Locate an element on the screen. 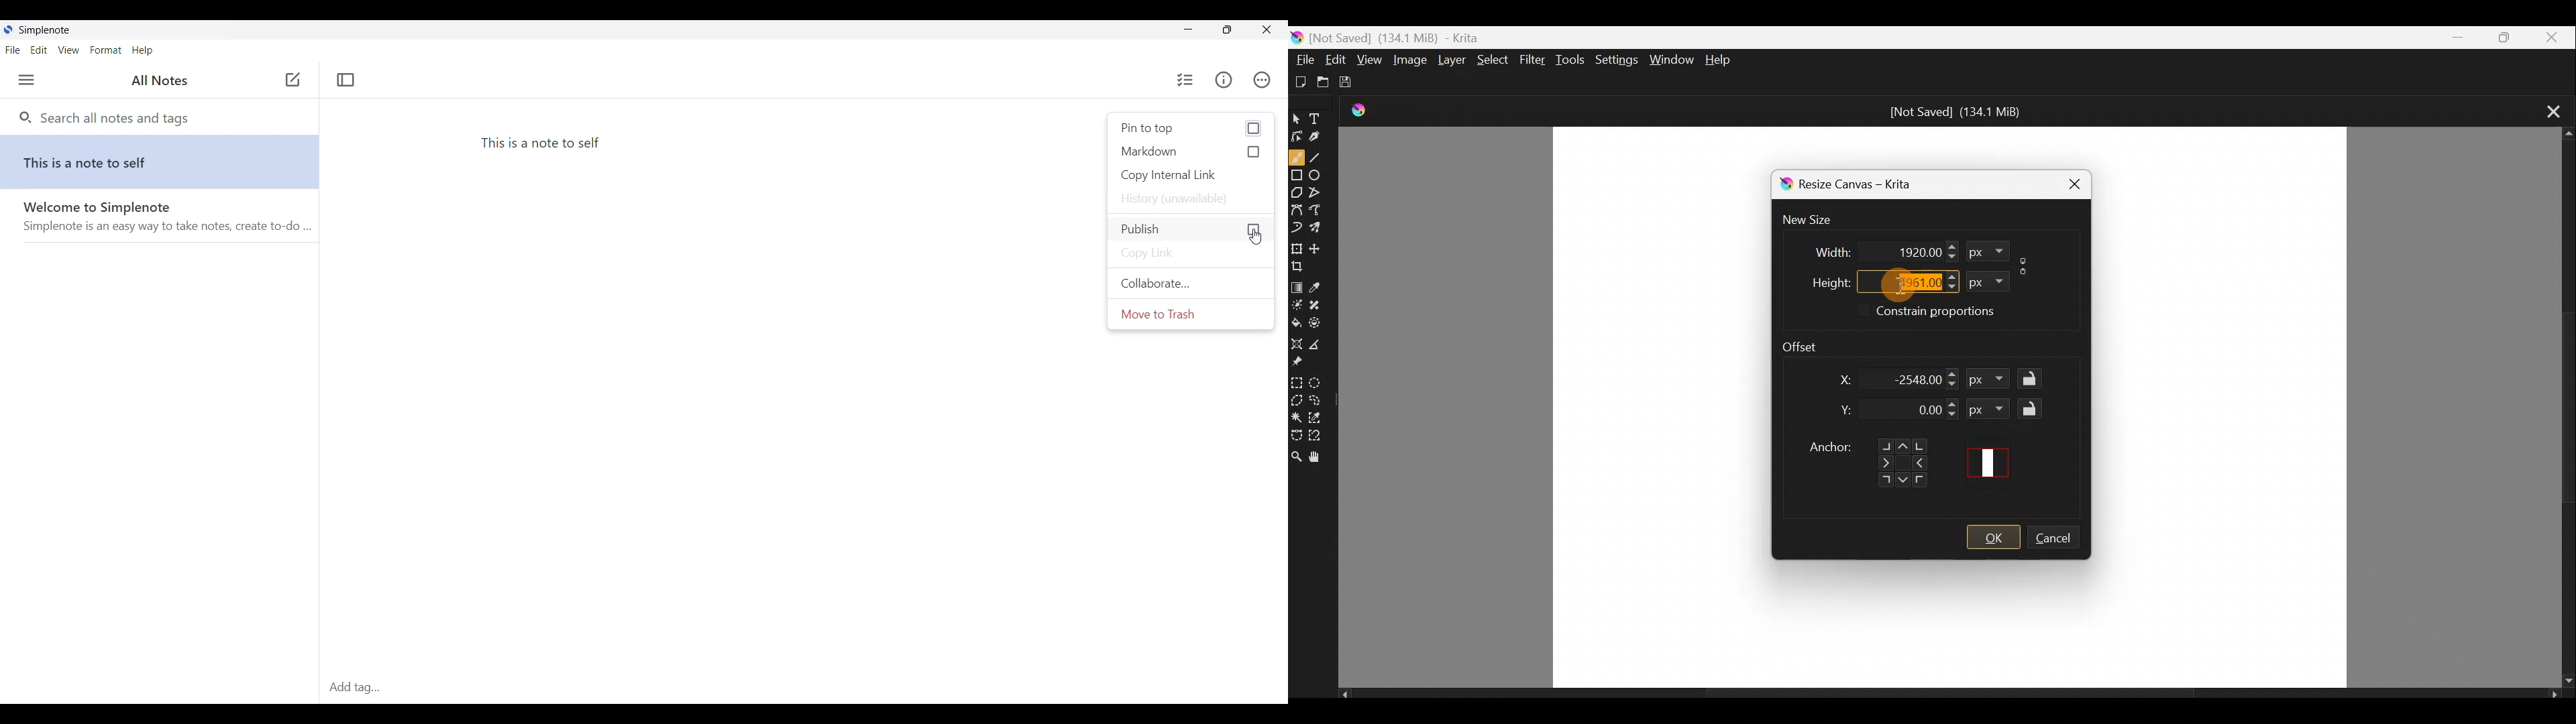 The width and height of the screenshot is (2576, 728). Format is located at coordinates (1989, 408).